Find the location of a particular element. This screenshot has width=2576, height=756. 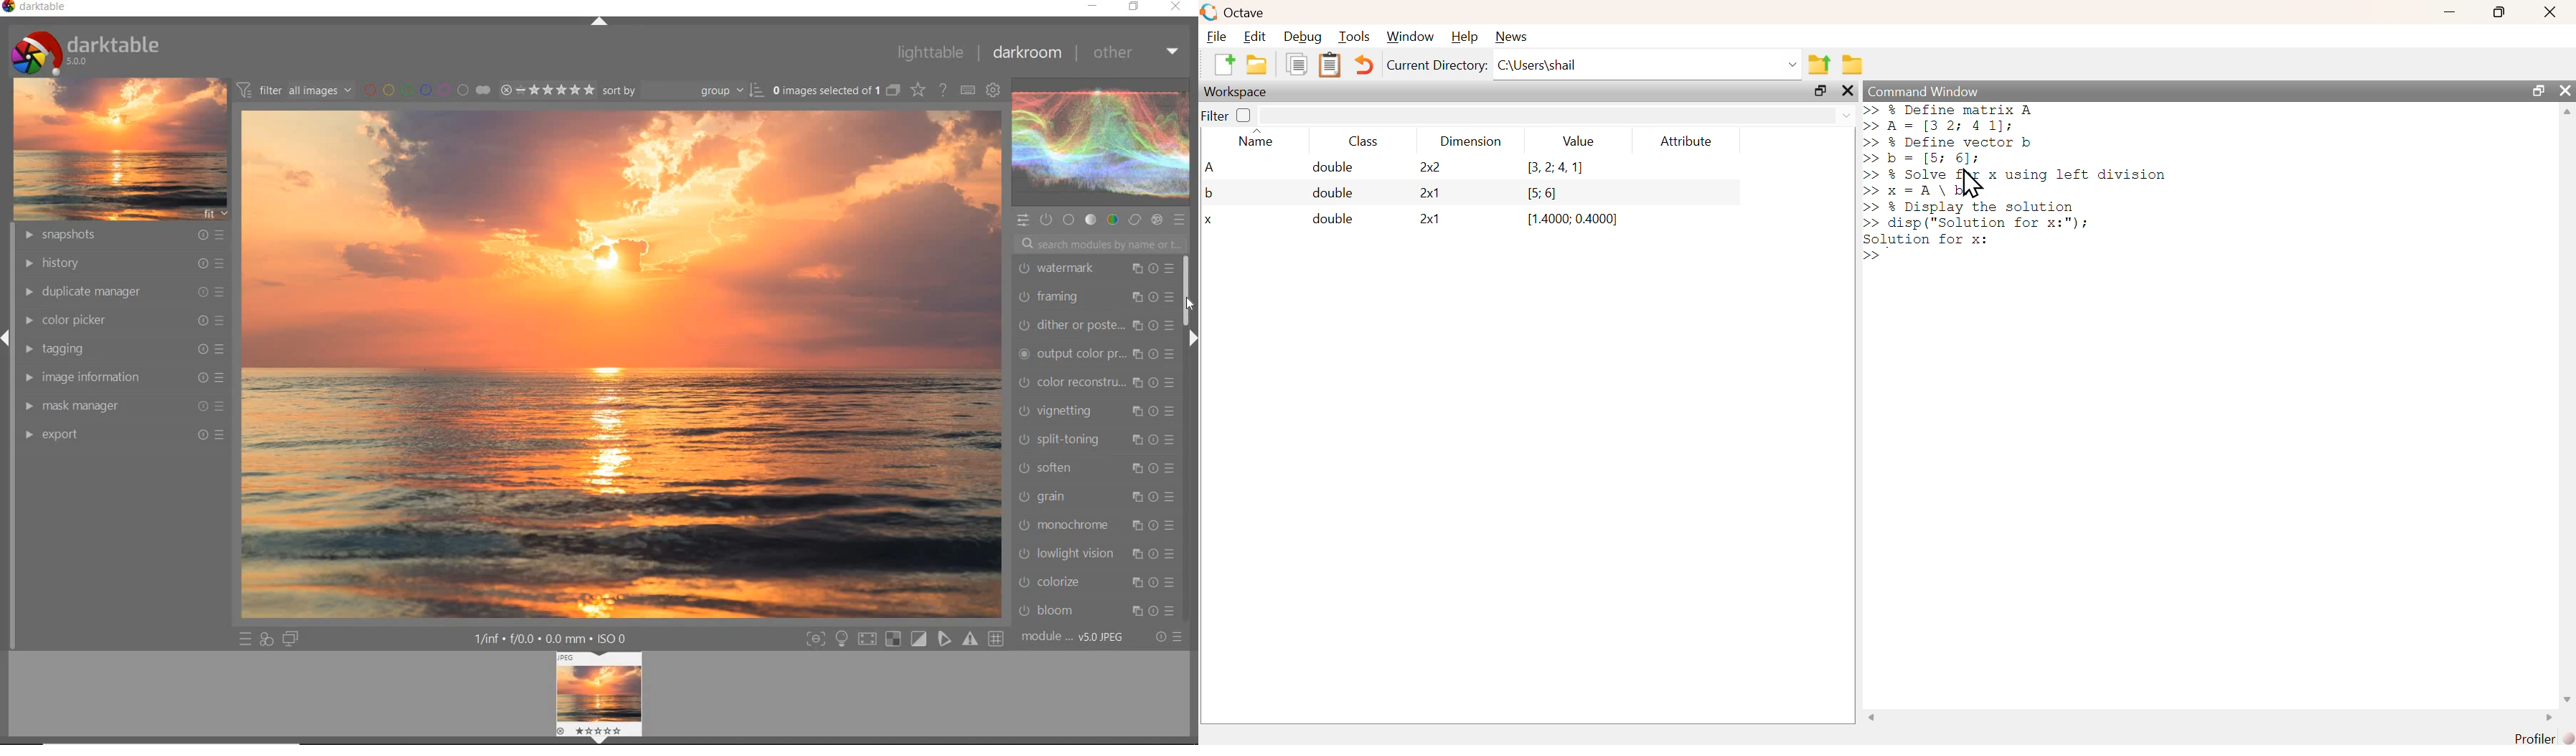

restore is located at coordinates (1134, 7).